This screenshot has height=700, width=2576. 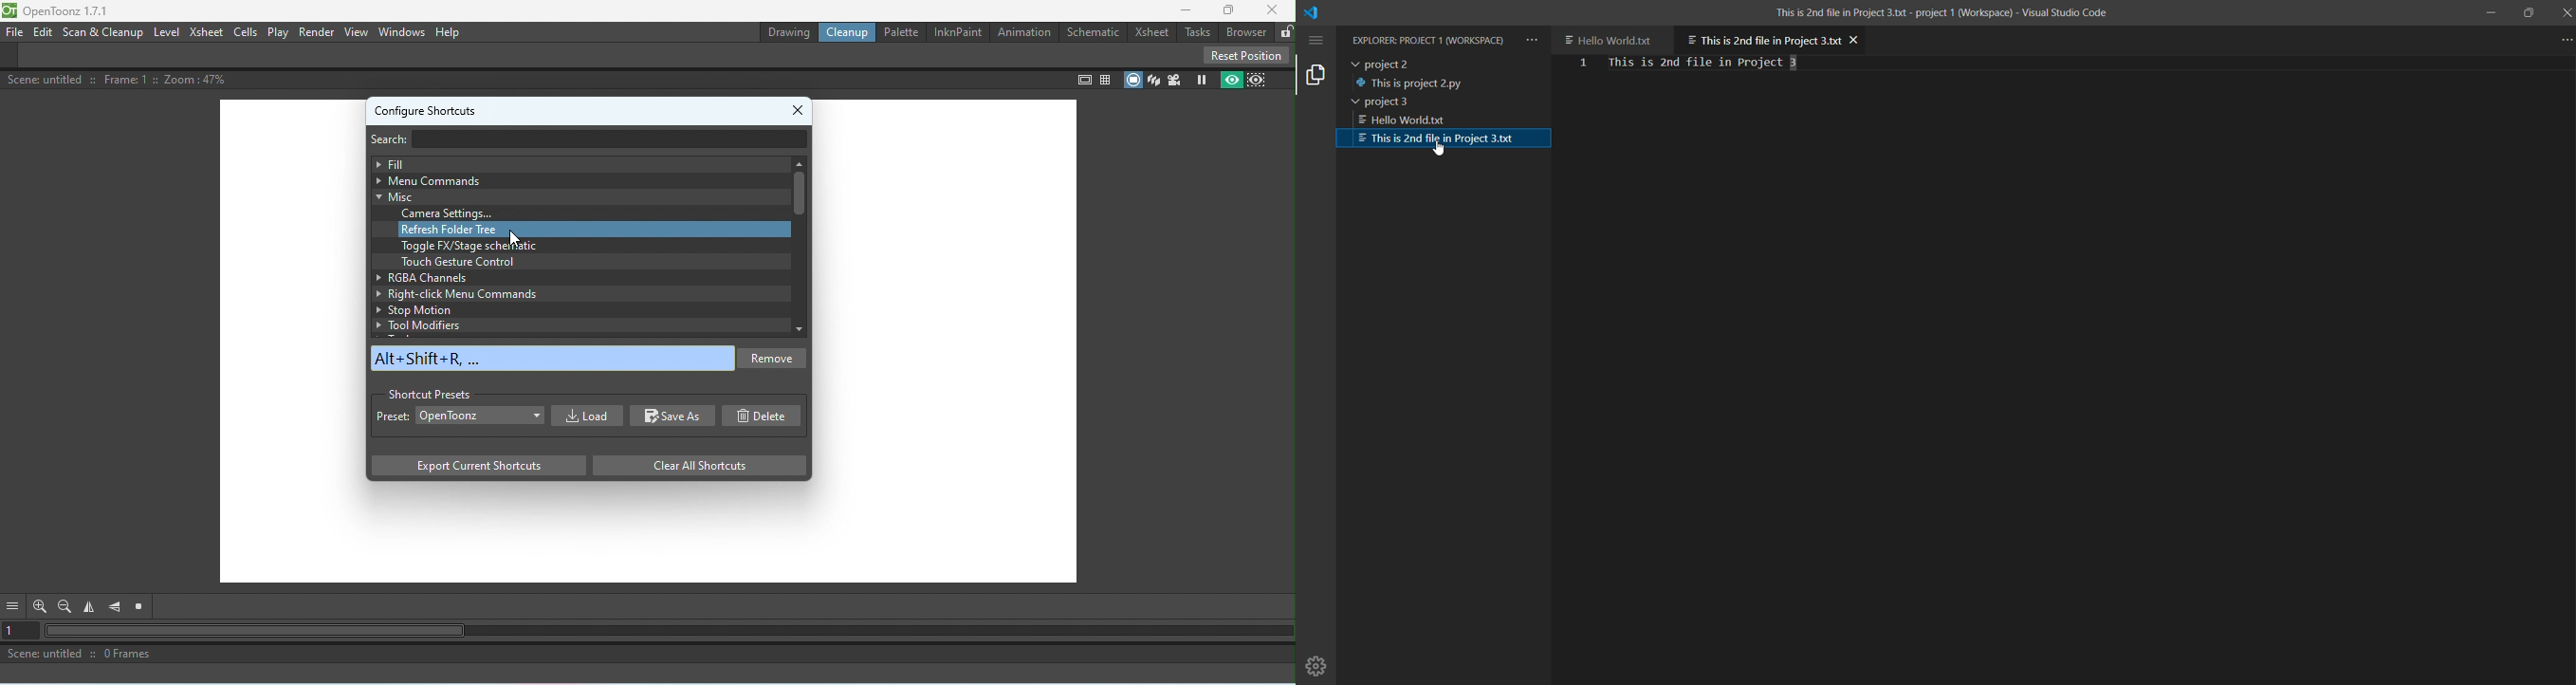 What do you see at coordinates (1614, 38) in the screenshot?
I see `another file in project` at bounding box center [1614, 38].